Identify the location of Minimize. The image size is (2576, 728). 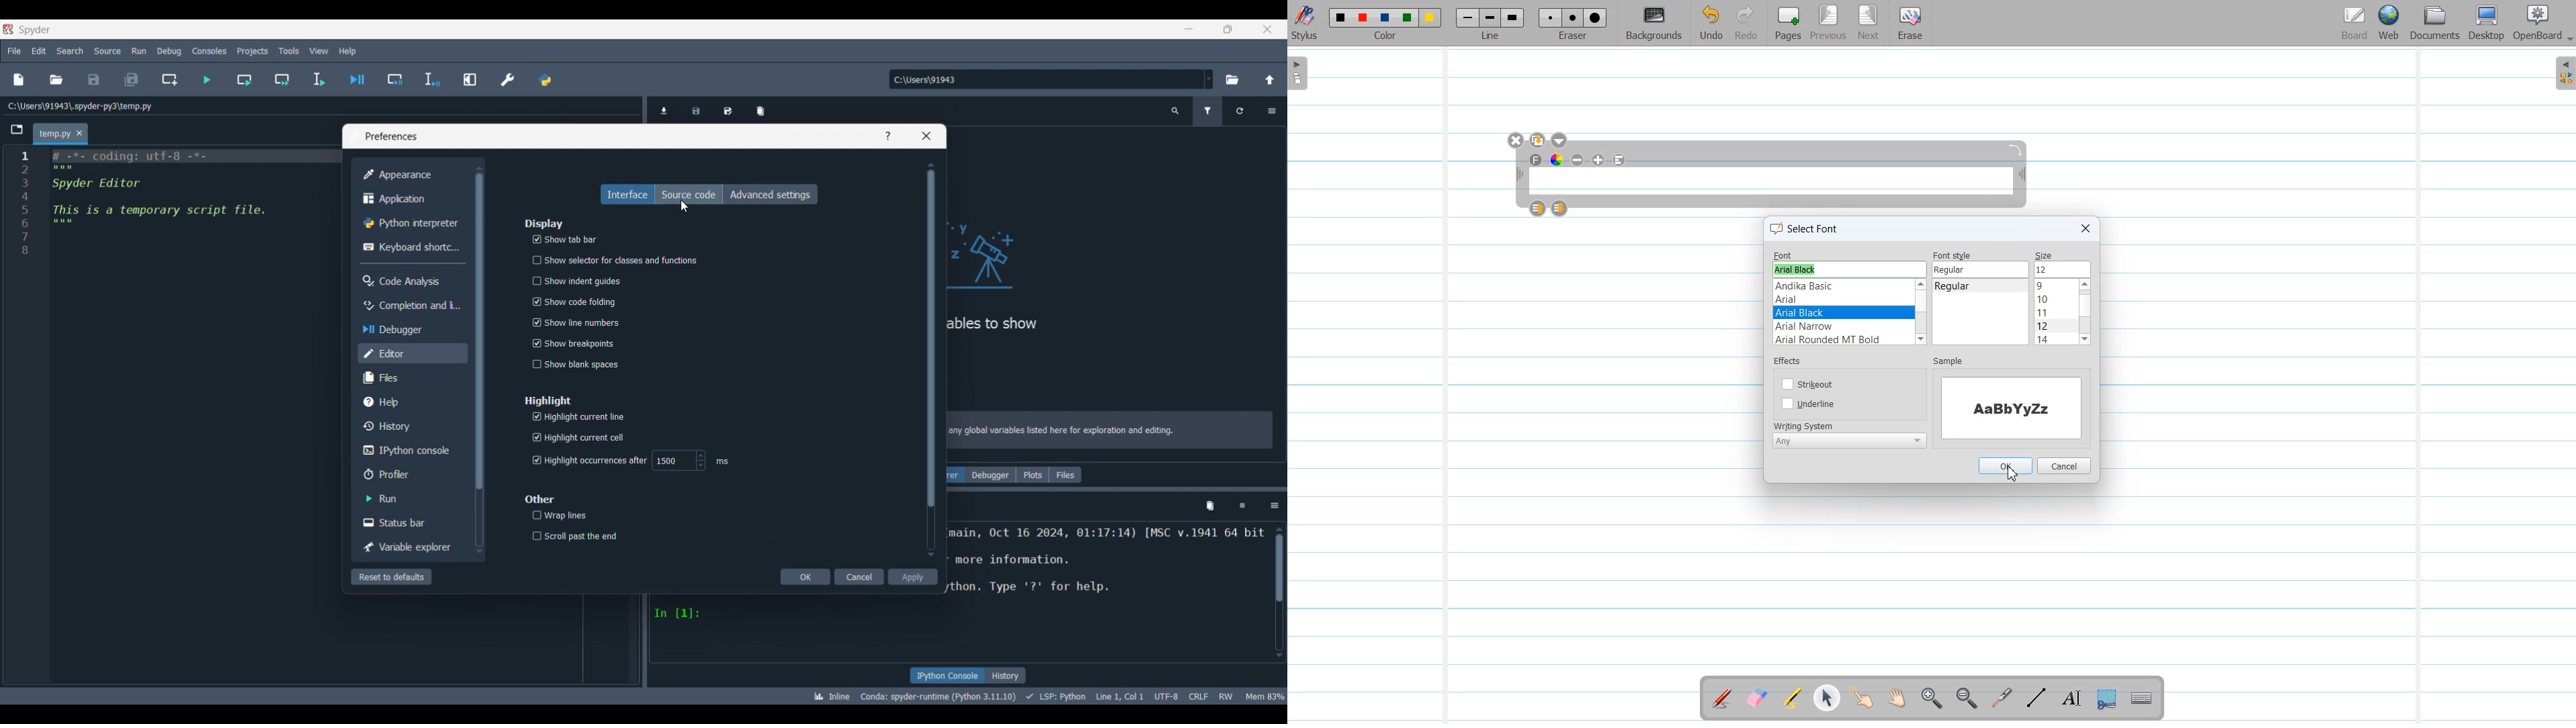
(1189, 29).